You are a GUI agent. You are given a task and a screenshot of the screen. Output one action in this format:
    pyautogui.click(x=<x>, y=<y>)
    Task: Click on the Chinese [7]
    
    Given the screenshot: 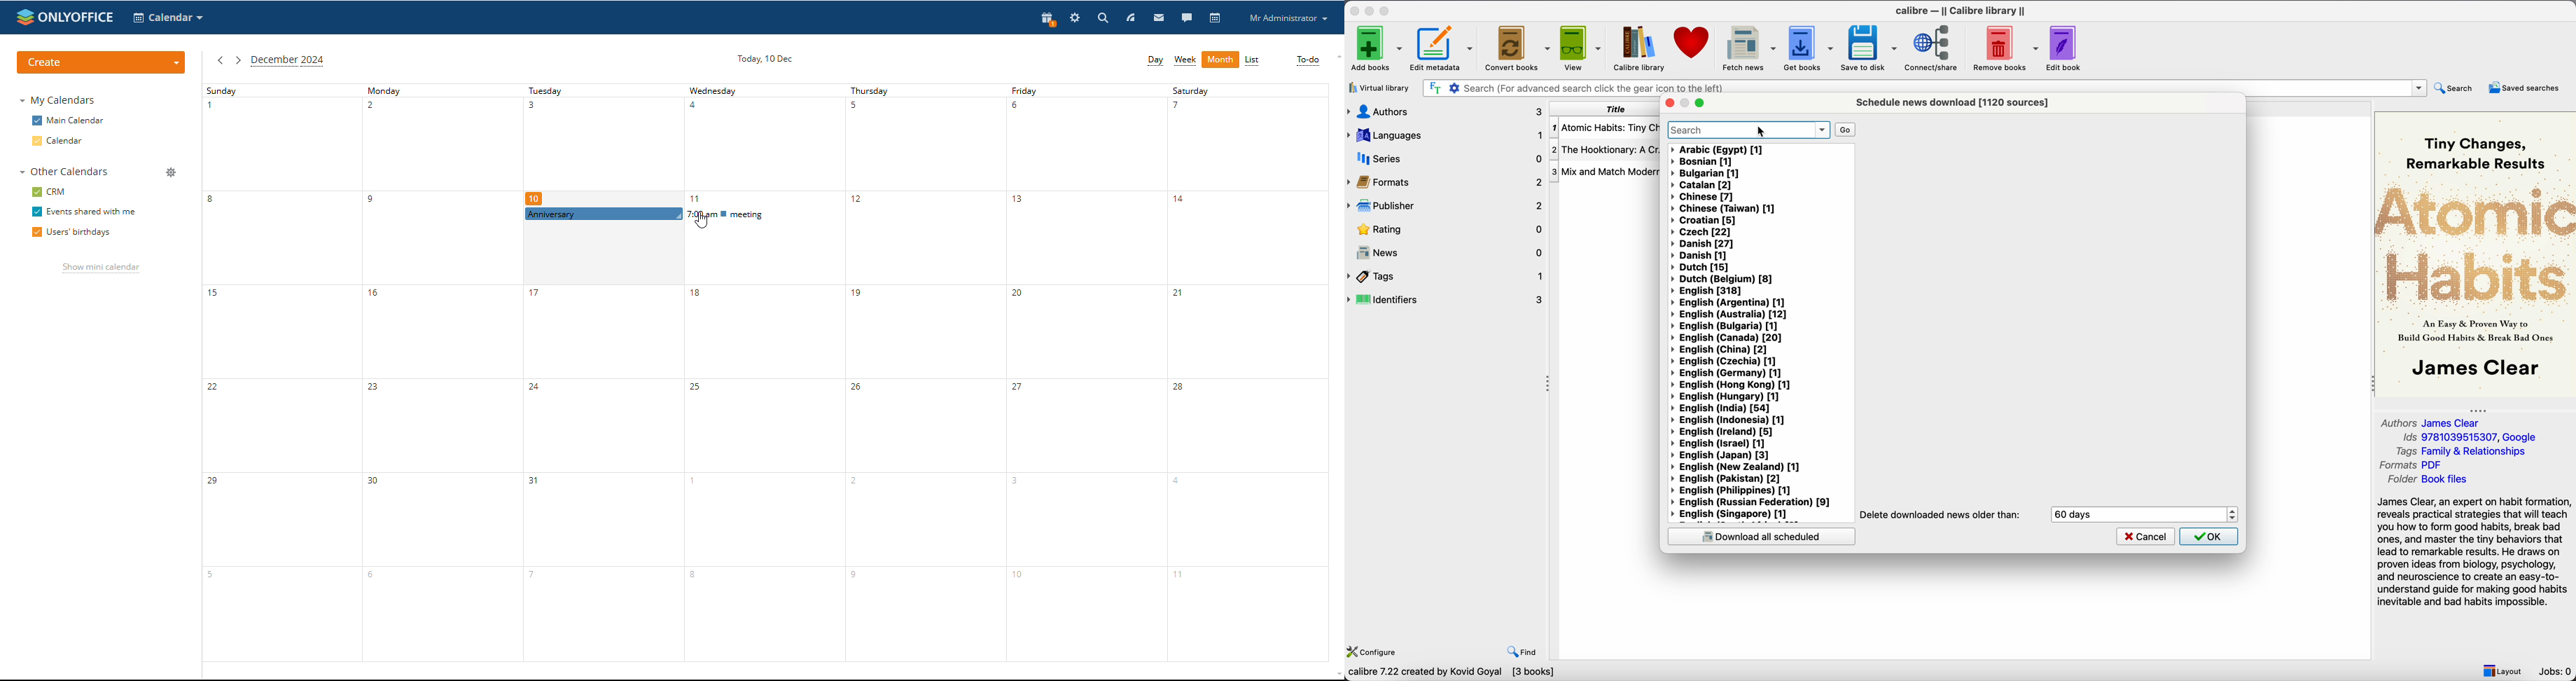 What is the action you would take?
    pyautogui.click(x=1703, y=196)
    